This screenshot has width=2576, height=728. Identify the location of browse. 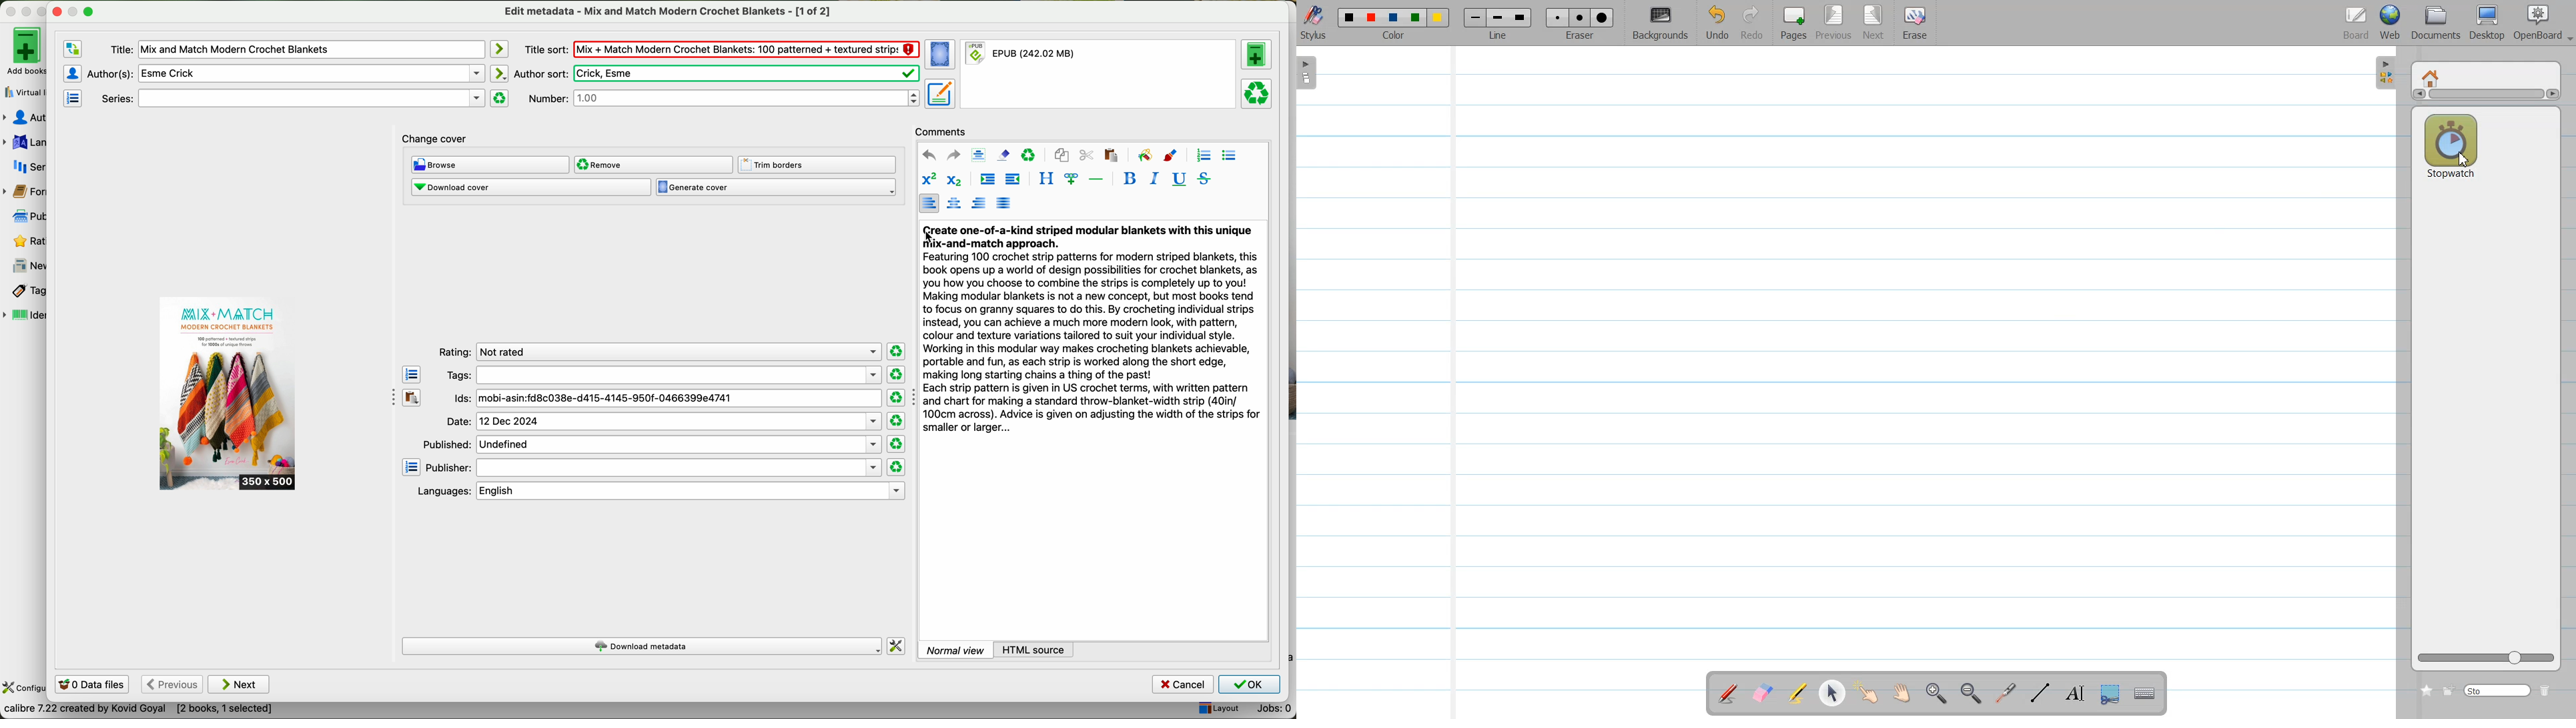
(491, 165).